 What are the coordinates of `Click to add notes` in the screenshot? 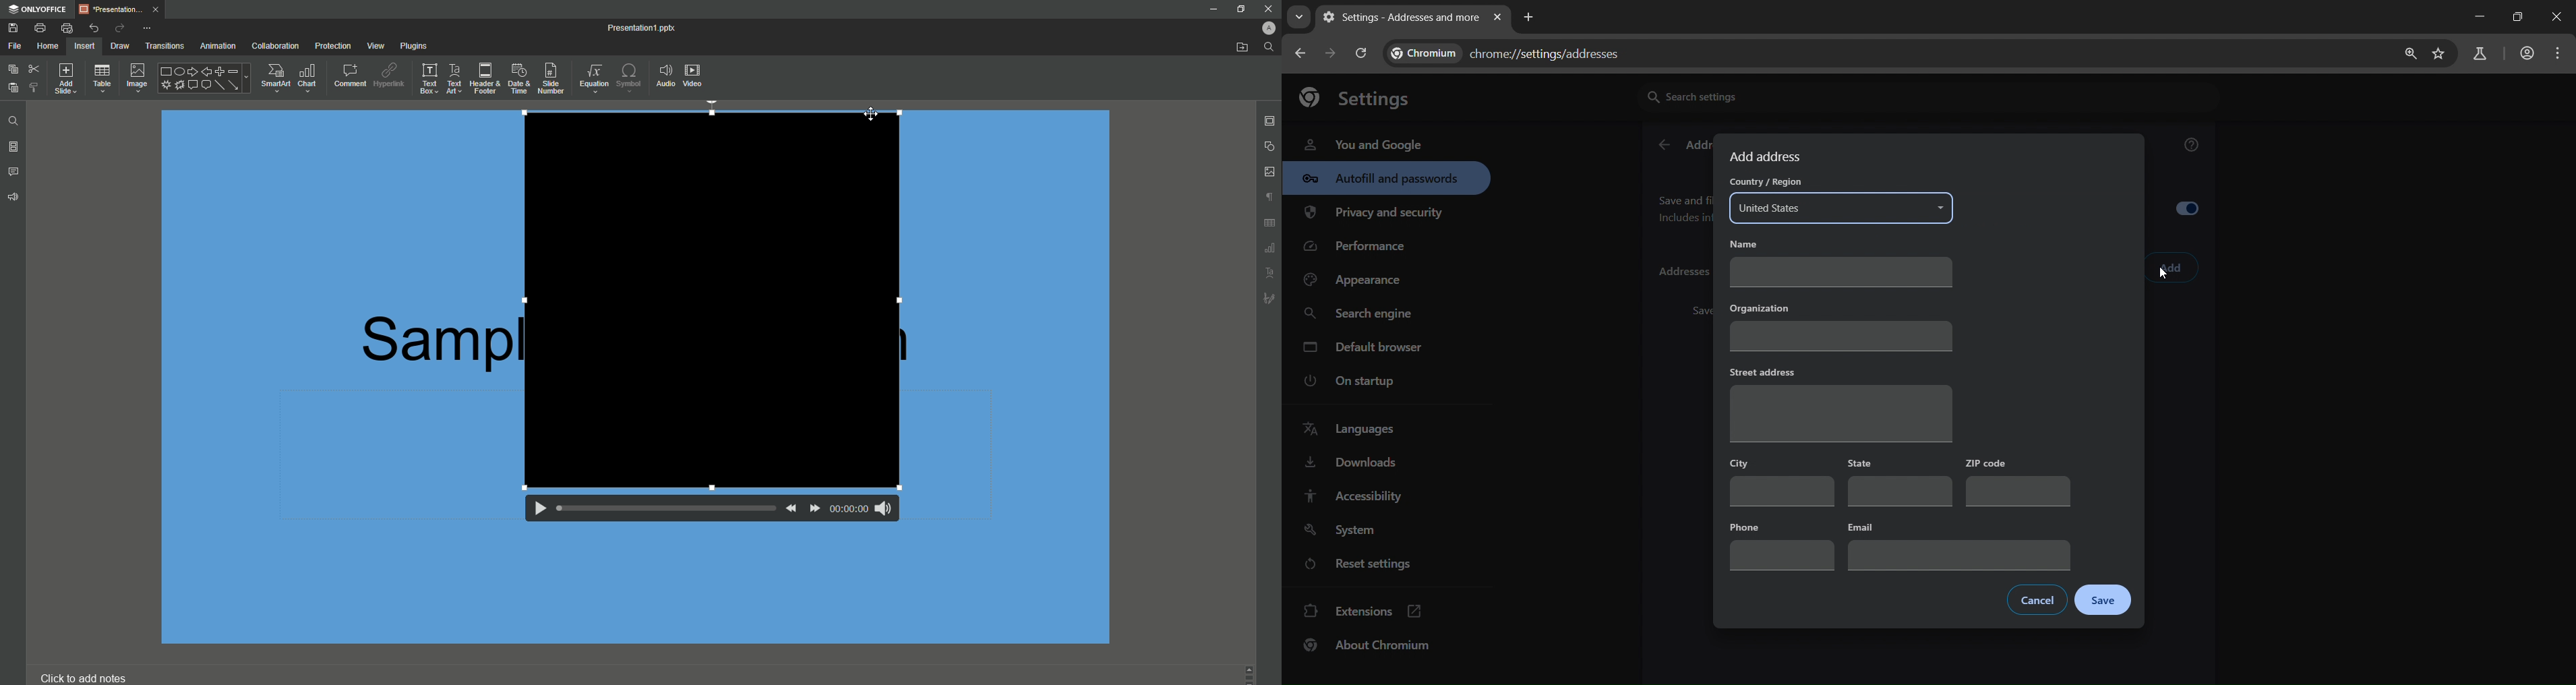 It's located at (89, 678).